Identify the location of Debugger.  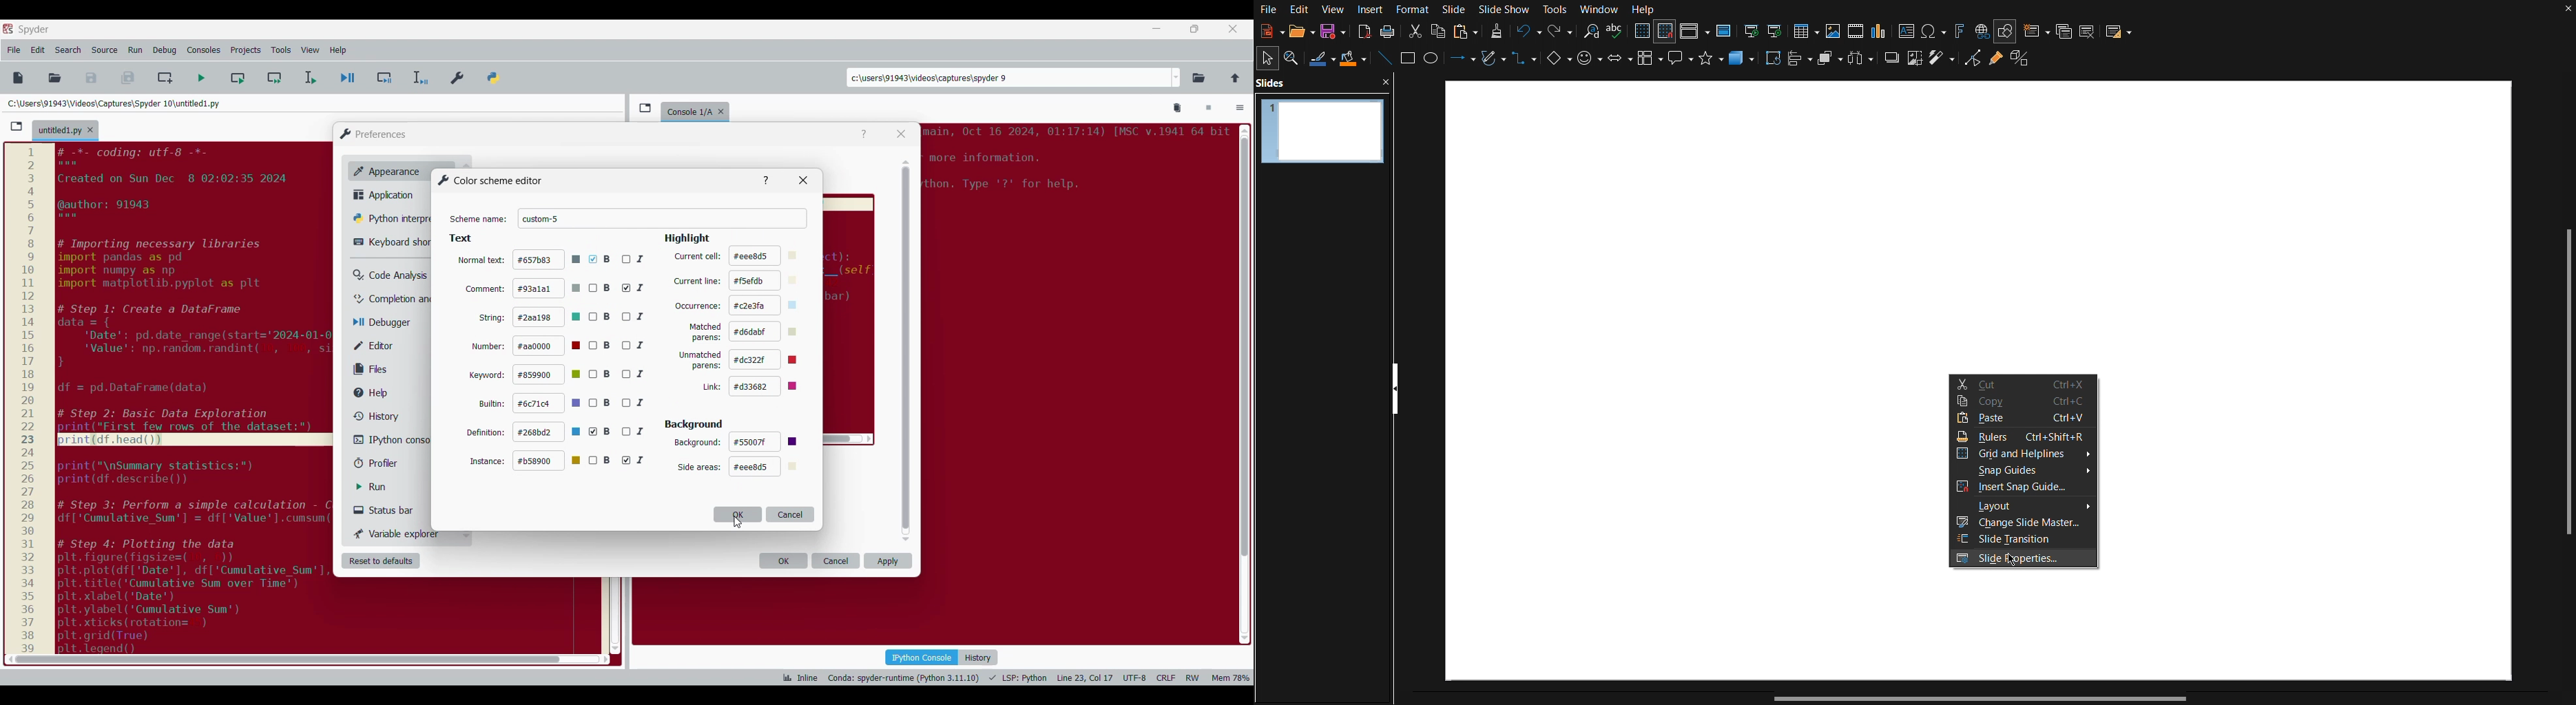
(388, 323).